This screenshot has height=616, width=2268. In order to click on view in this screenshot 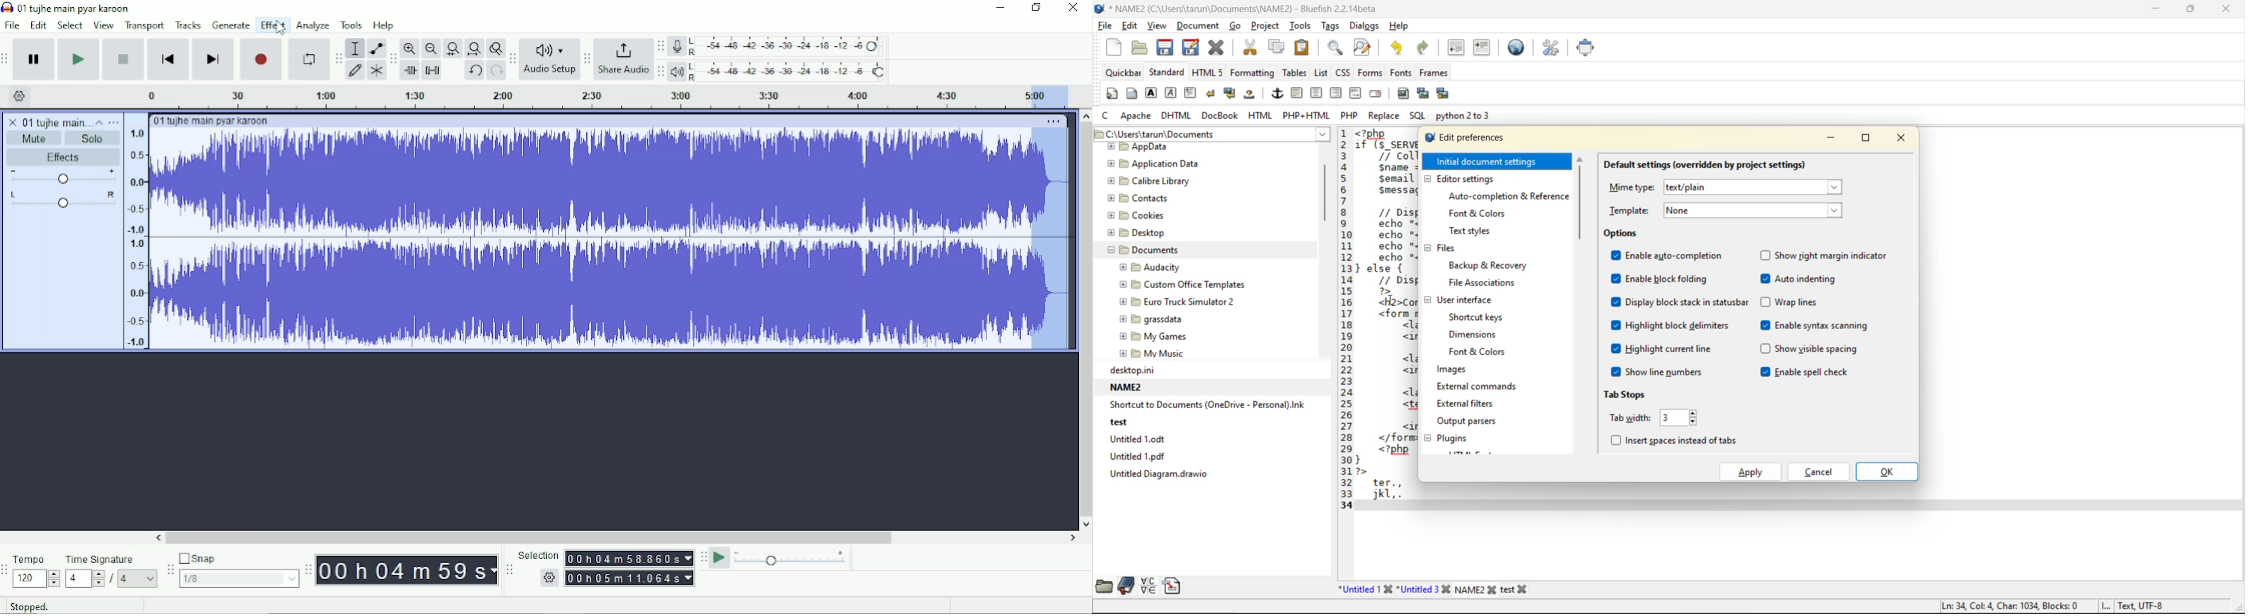, I will do `click(1156, 26)`.